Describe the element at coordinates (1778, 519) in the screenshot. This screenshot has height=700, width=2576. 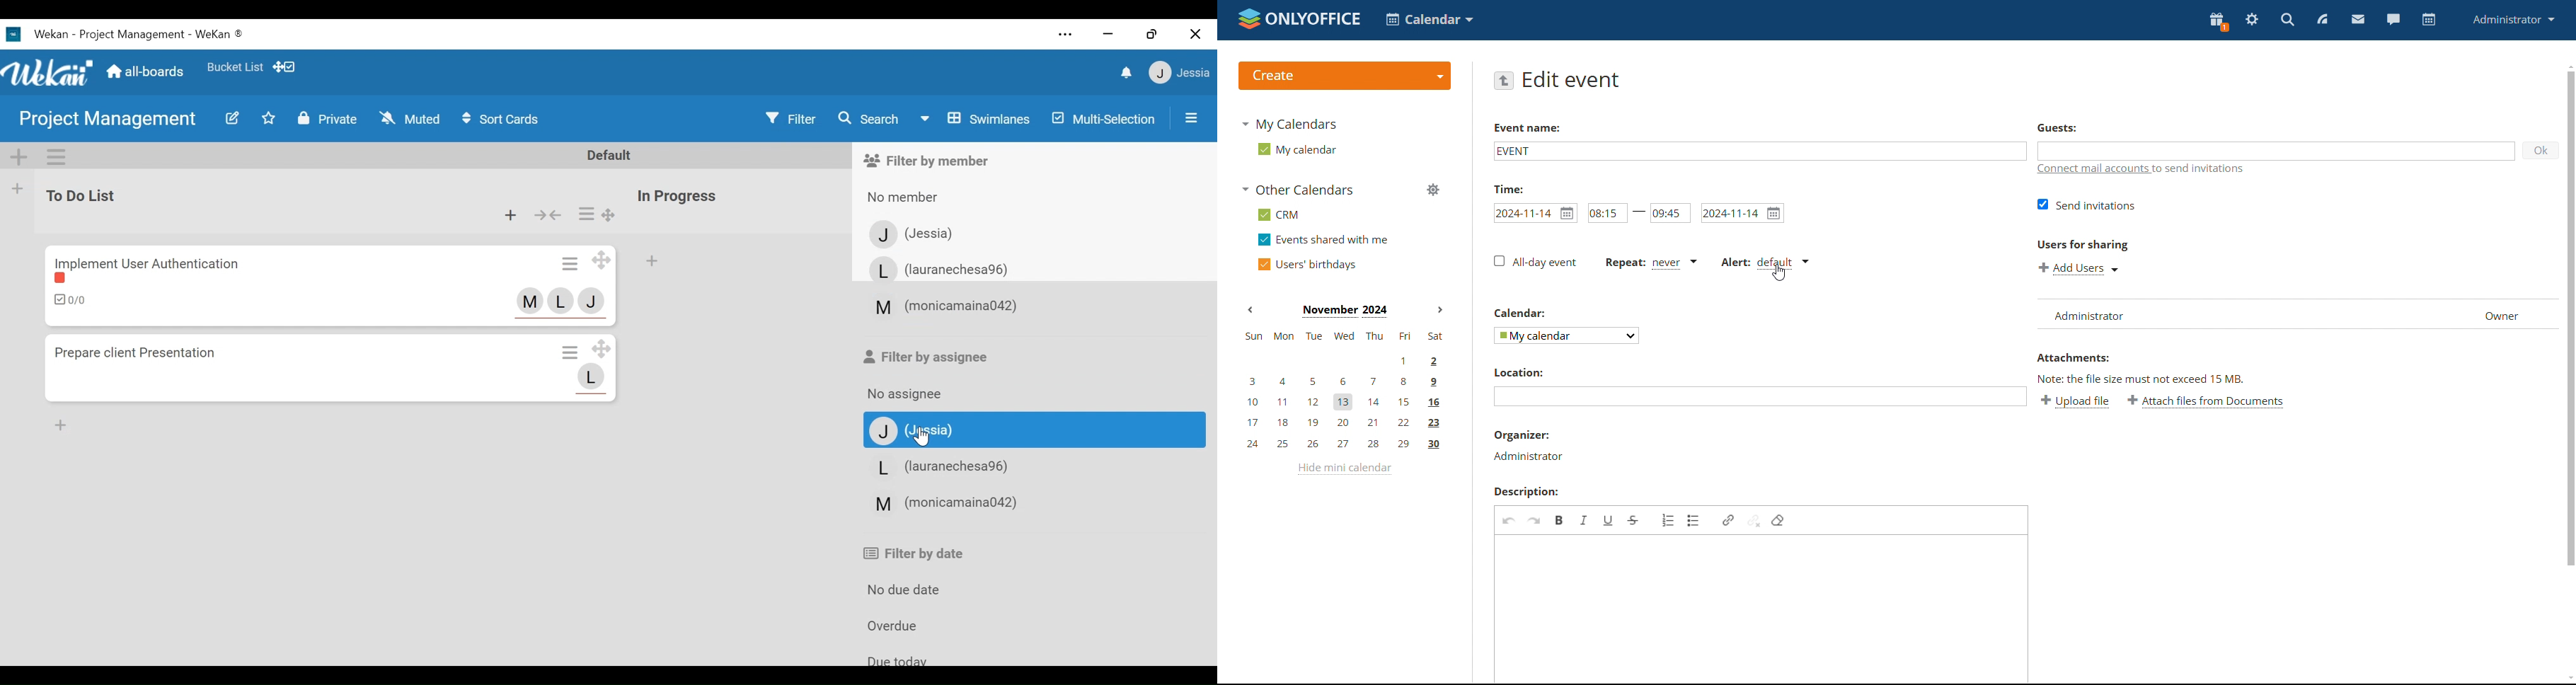
I see `remove format` at that location.